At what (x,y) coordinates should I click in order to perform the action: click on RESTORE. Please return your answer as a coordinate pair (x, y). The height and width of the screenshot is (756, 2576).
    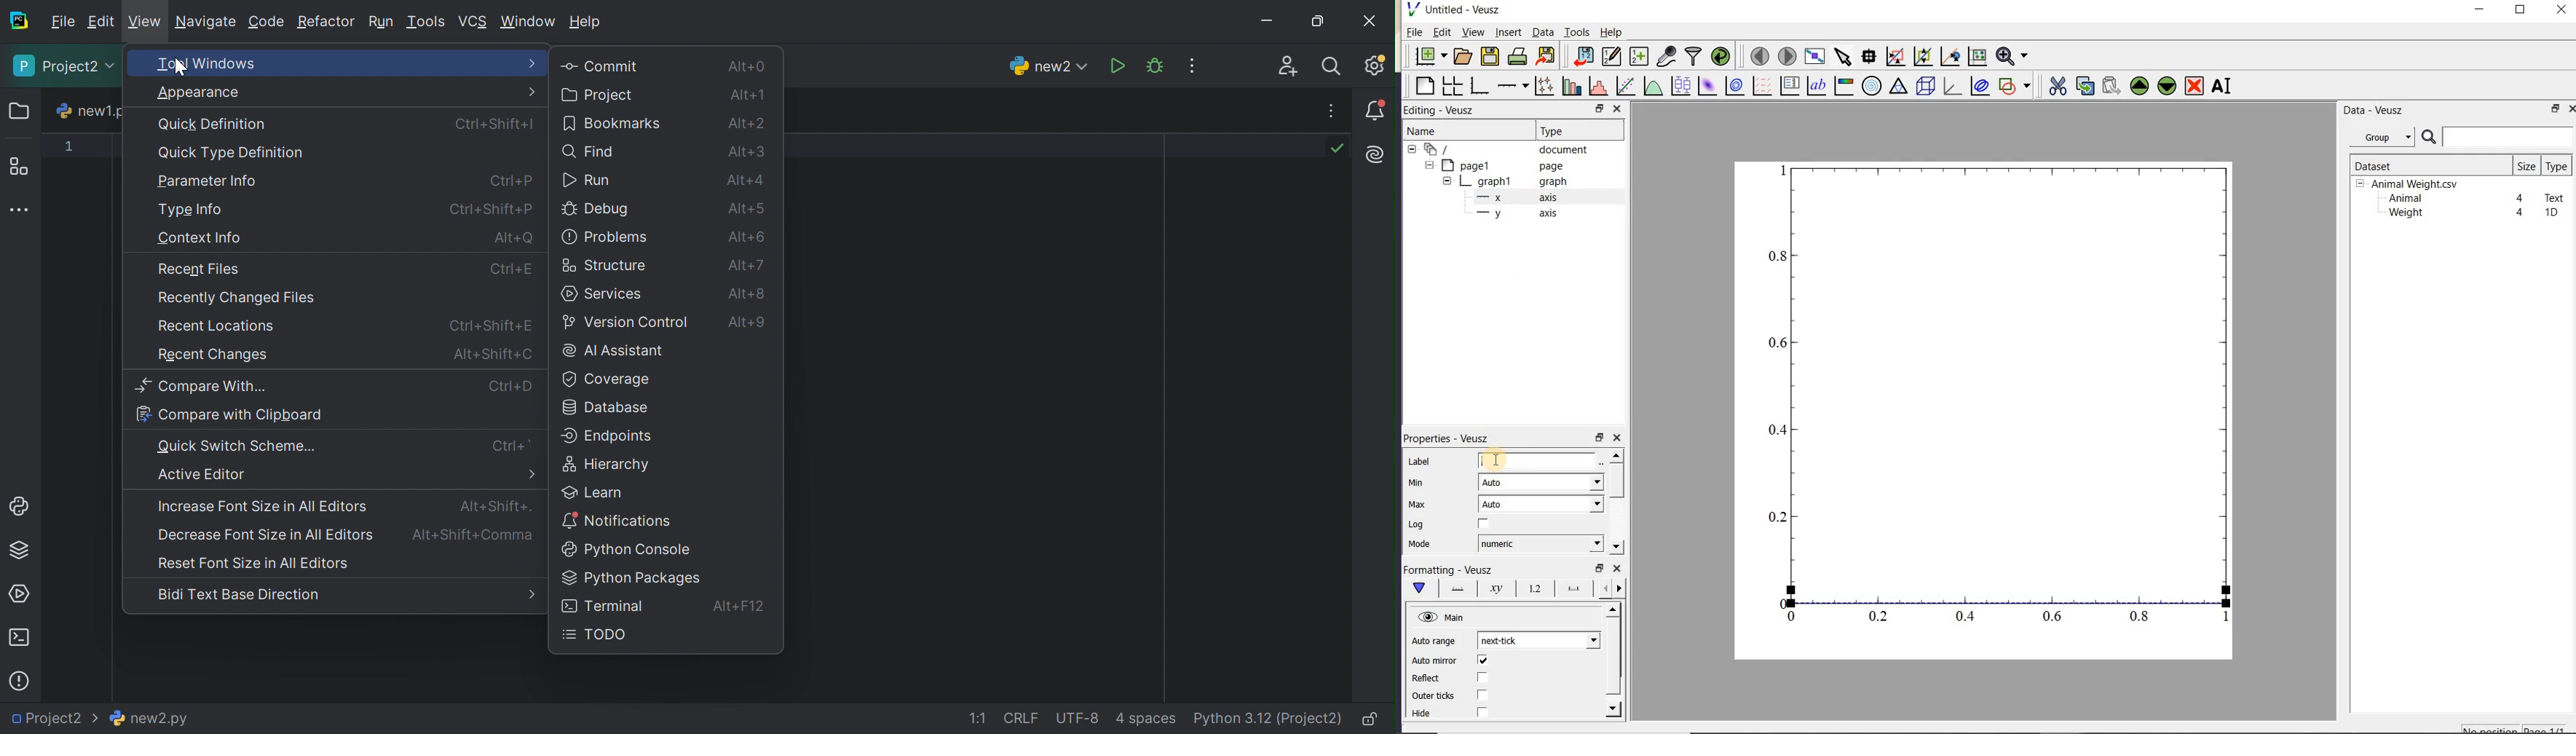
    Looking at the image, I should click on (1597, 106).